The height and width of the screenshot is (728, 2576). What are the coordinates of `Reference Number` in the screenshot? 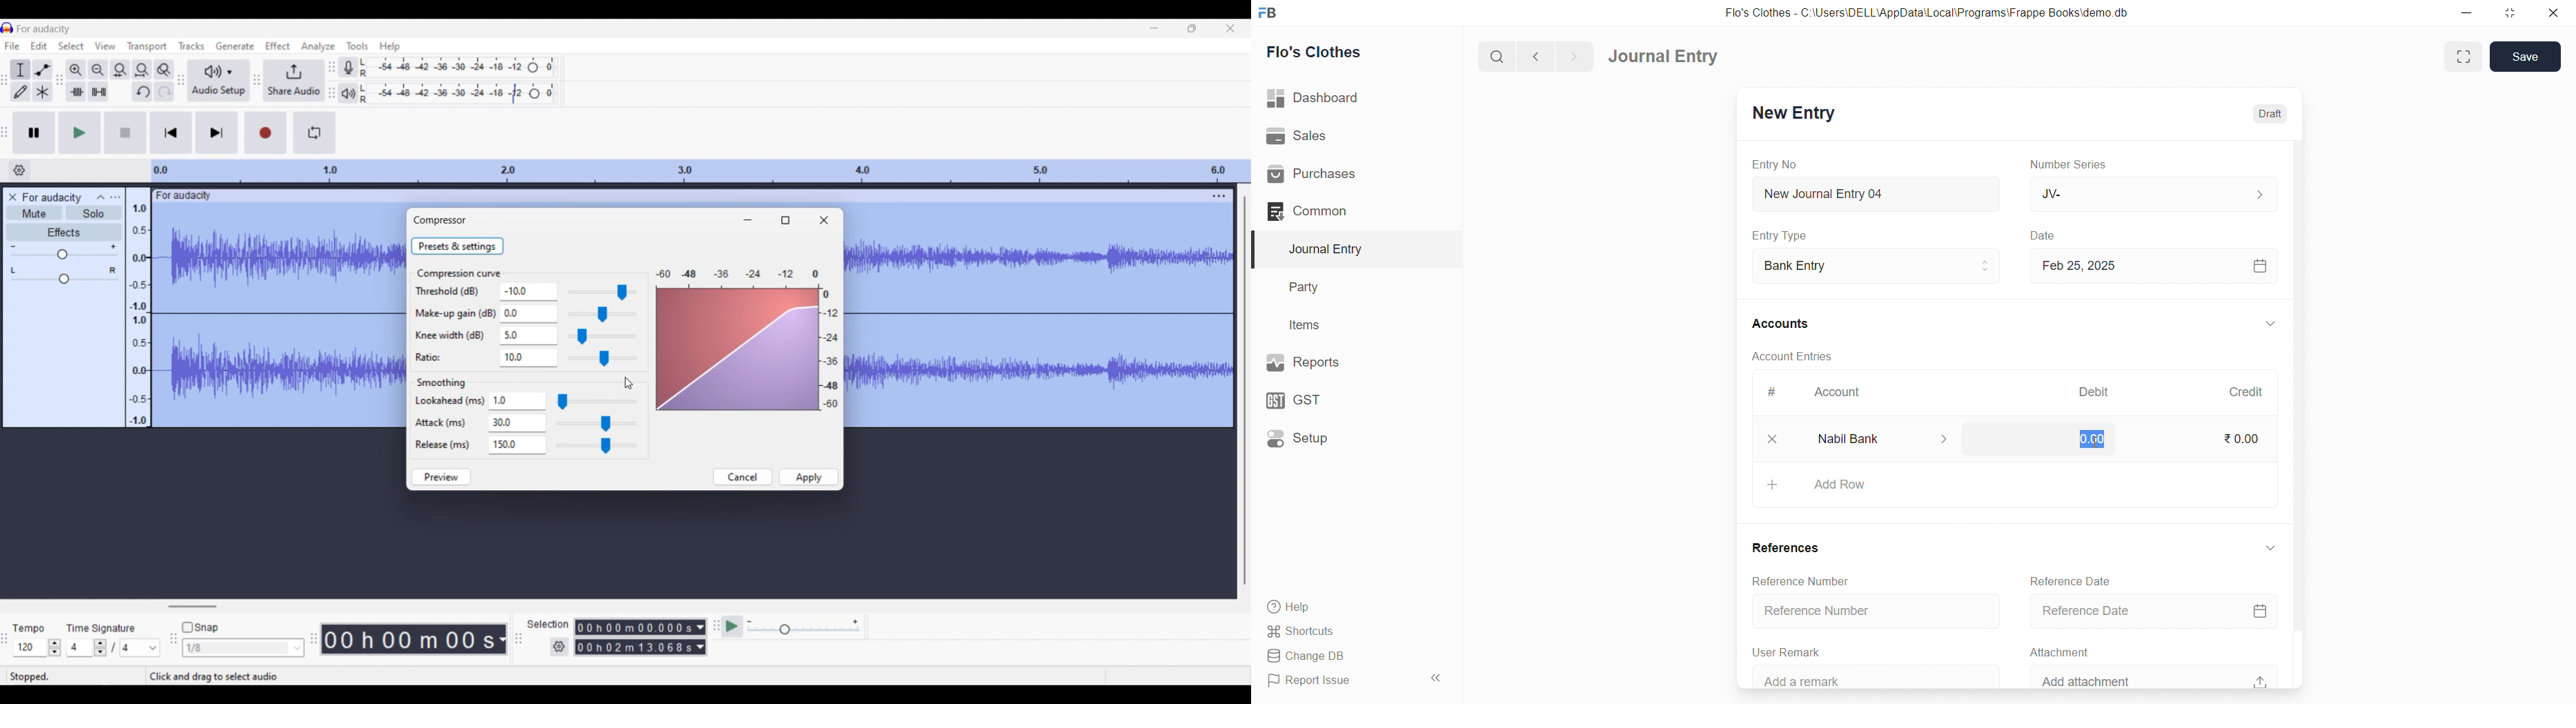 It's located at (1865, 611).